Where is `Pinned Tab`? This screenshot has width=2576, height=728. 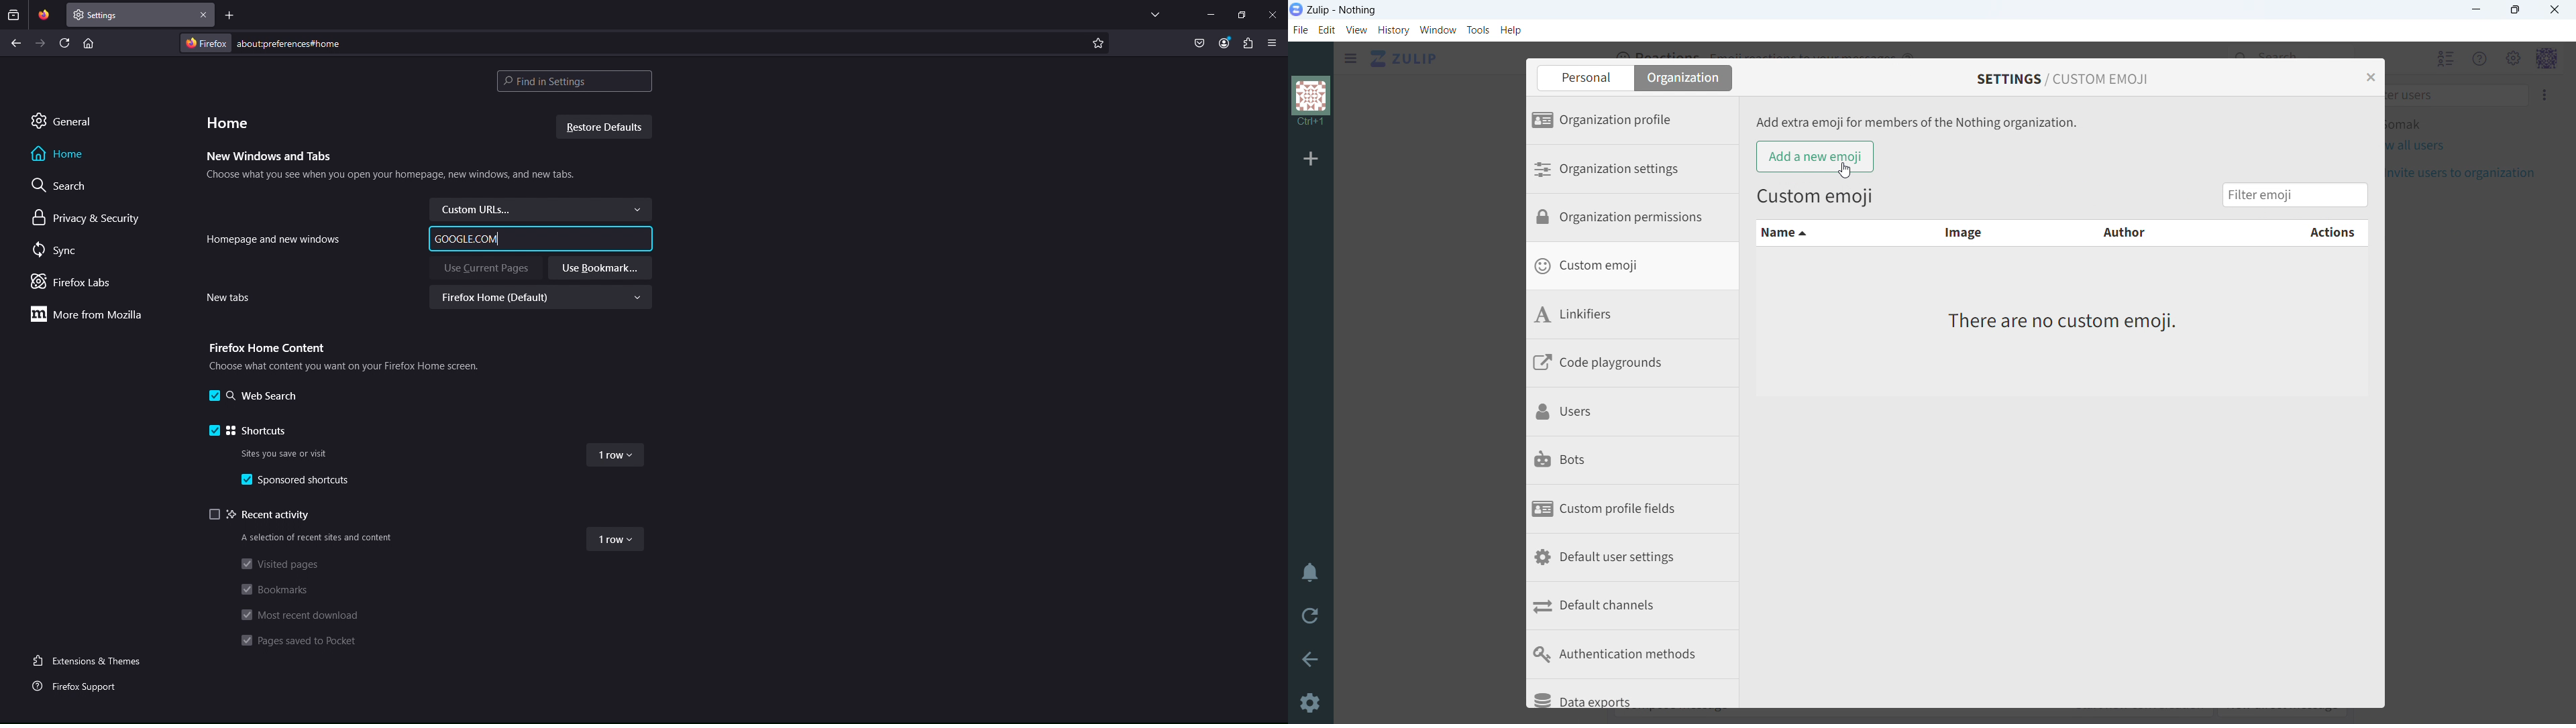 Pinned Tab is located at coordinates (44, 15).